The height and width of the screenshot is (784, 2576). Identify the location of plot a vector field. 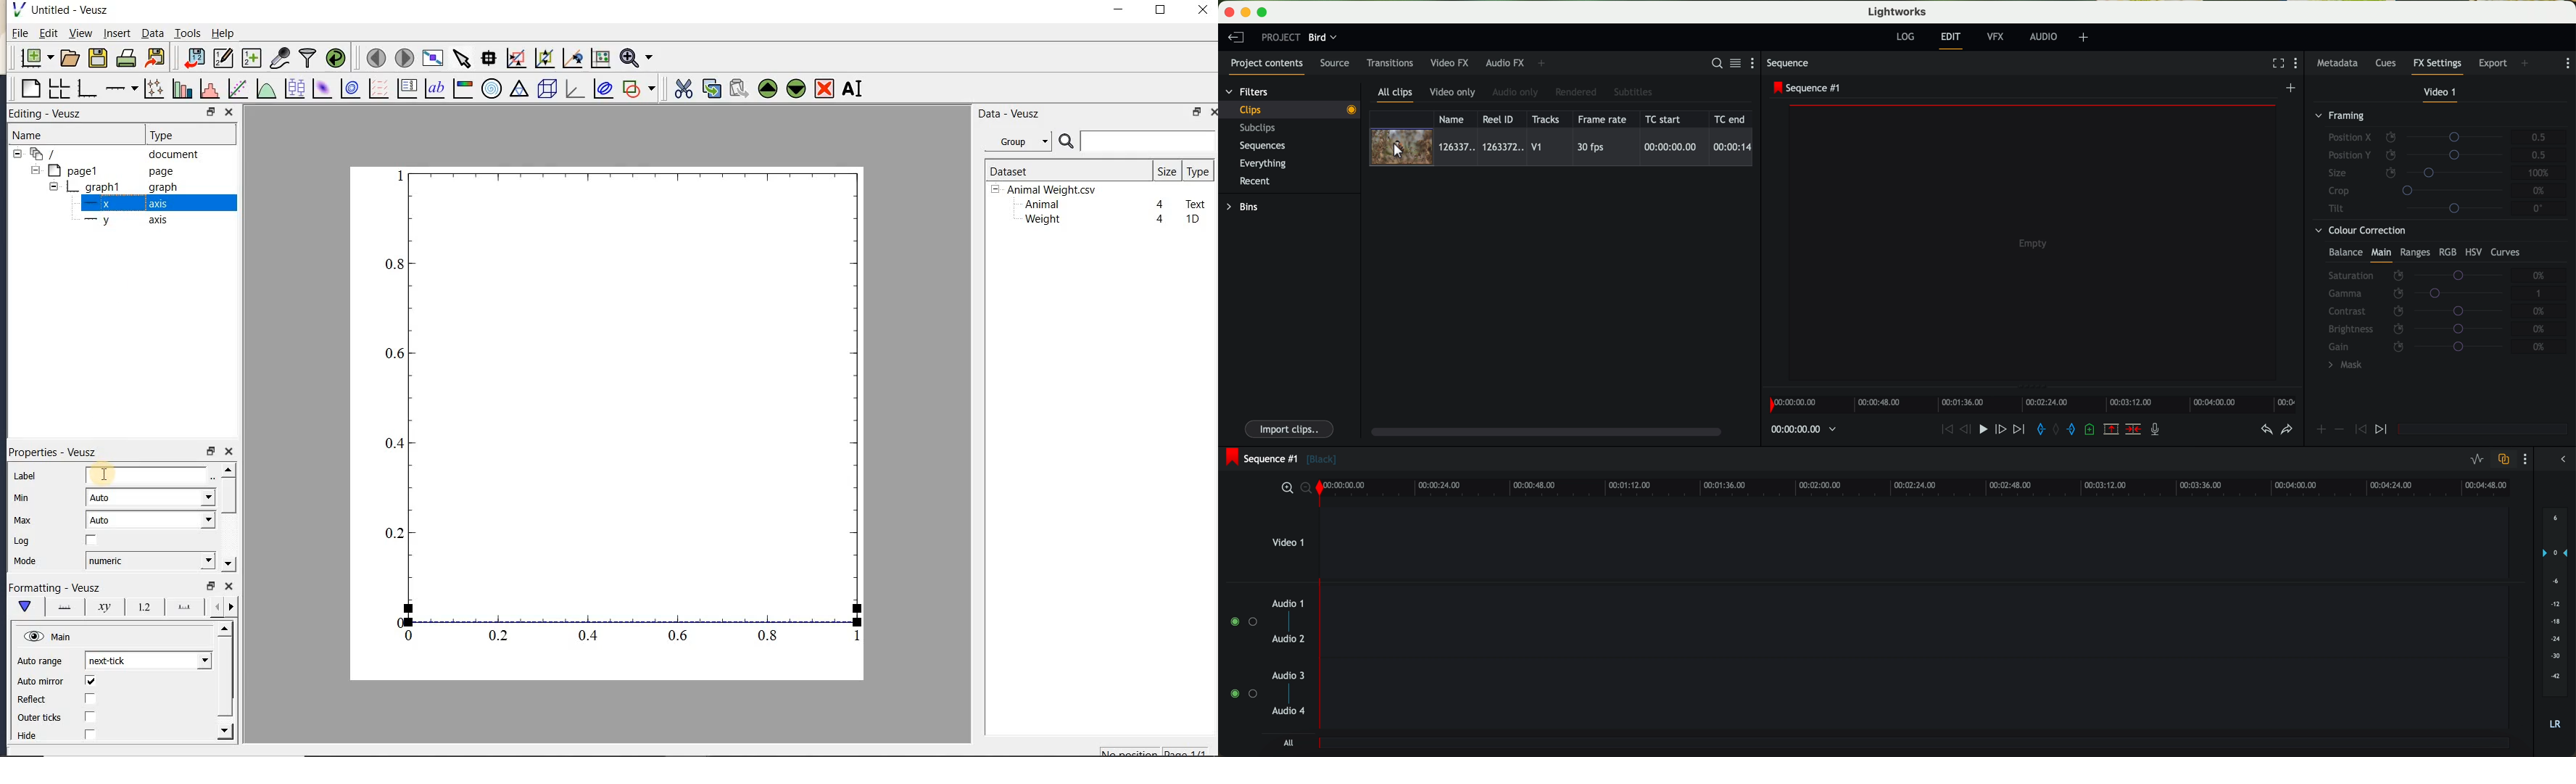
(376, 89).